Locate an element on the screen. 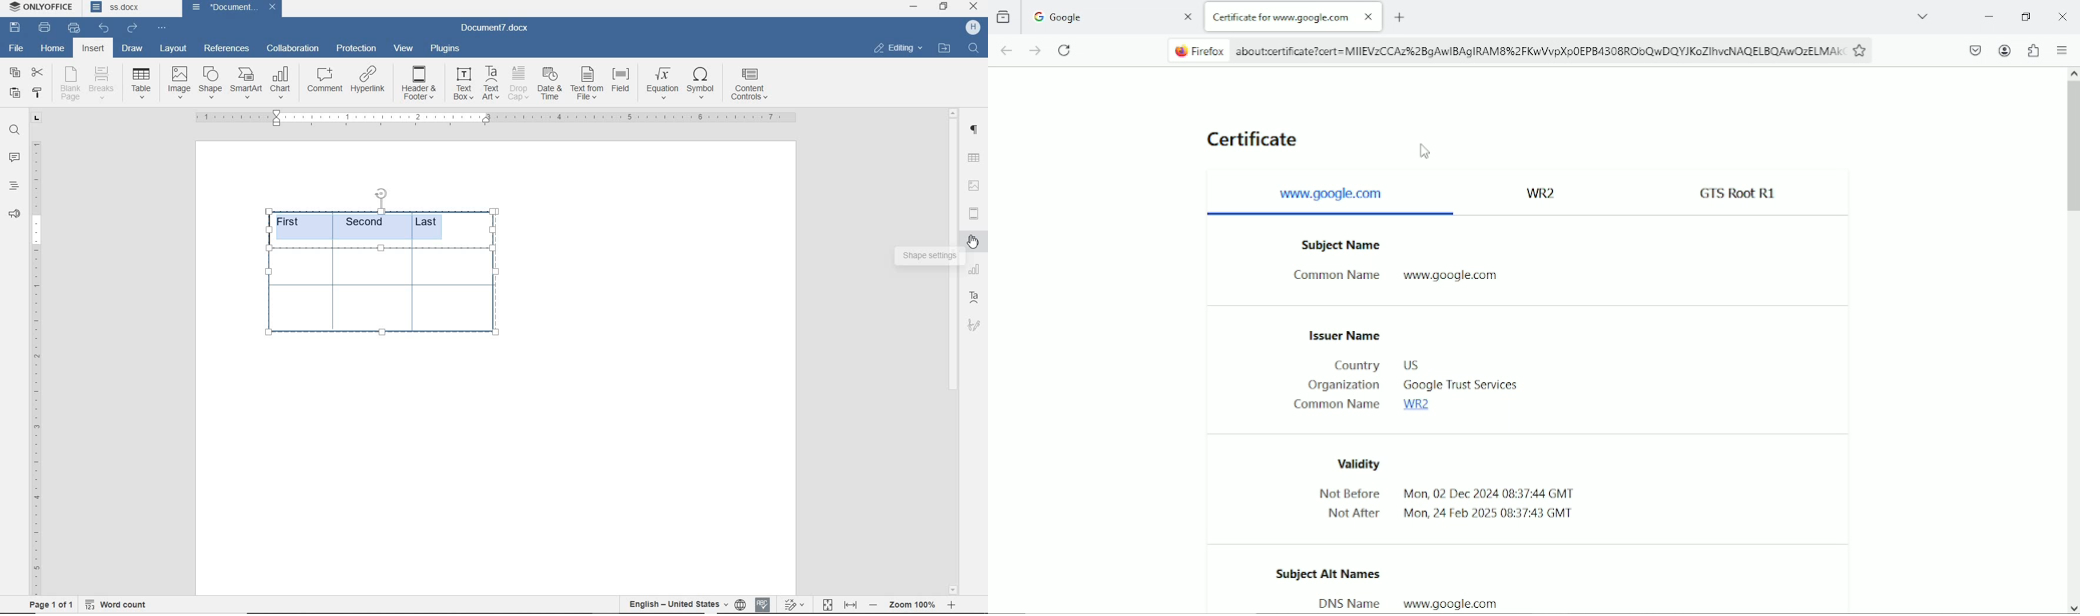 The image size is (2100, 616). print is located at coordinates (45, 27).